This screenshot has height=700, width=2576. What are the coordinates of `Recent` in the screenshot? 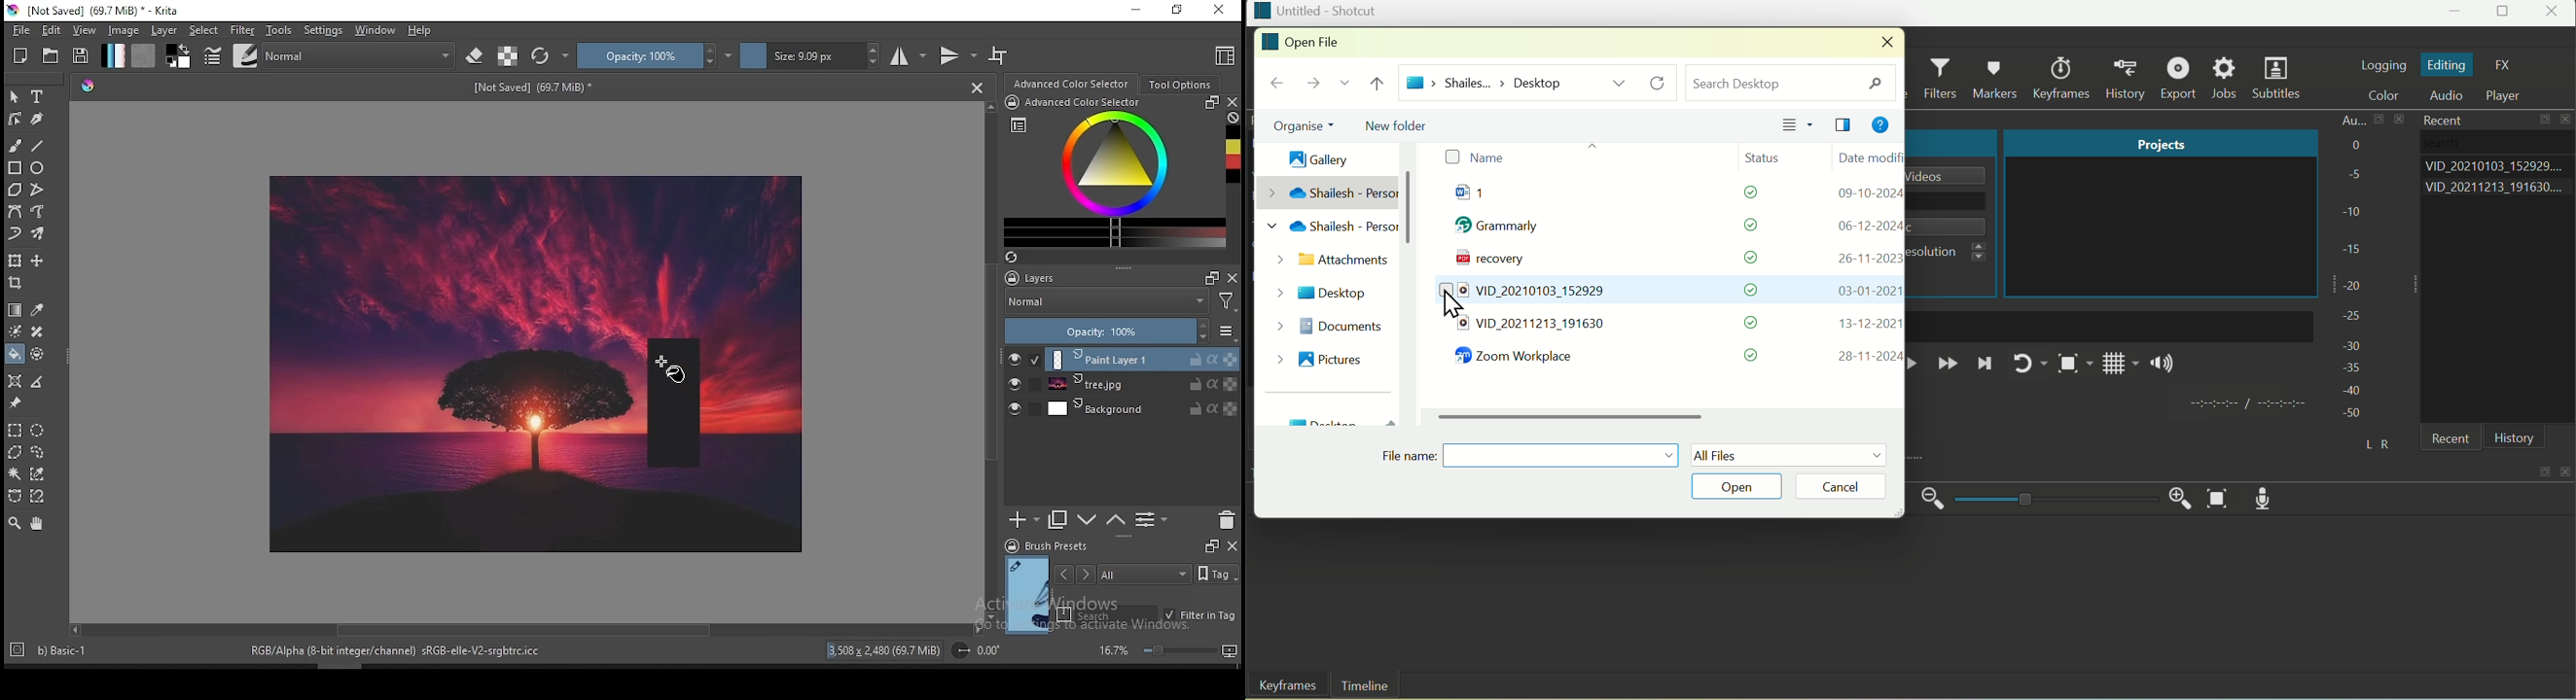 It's located at (2455, 440).